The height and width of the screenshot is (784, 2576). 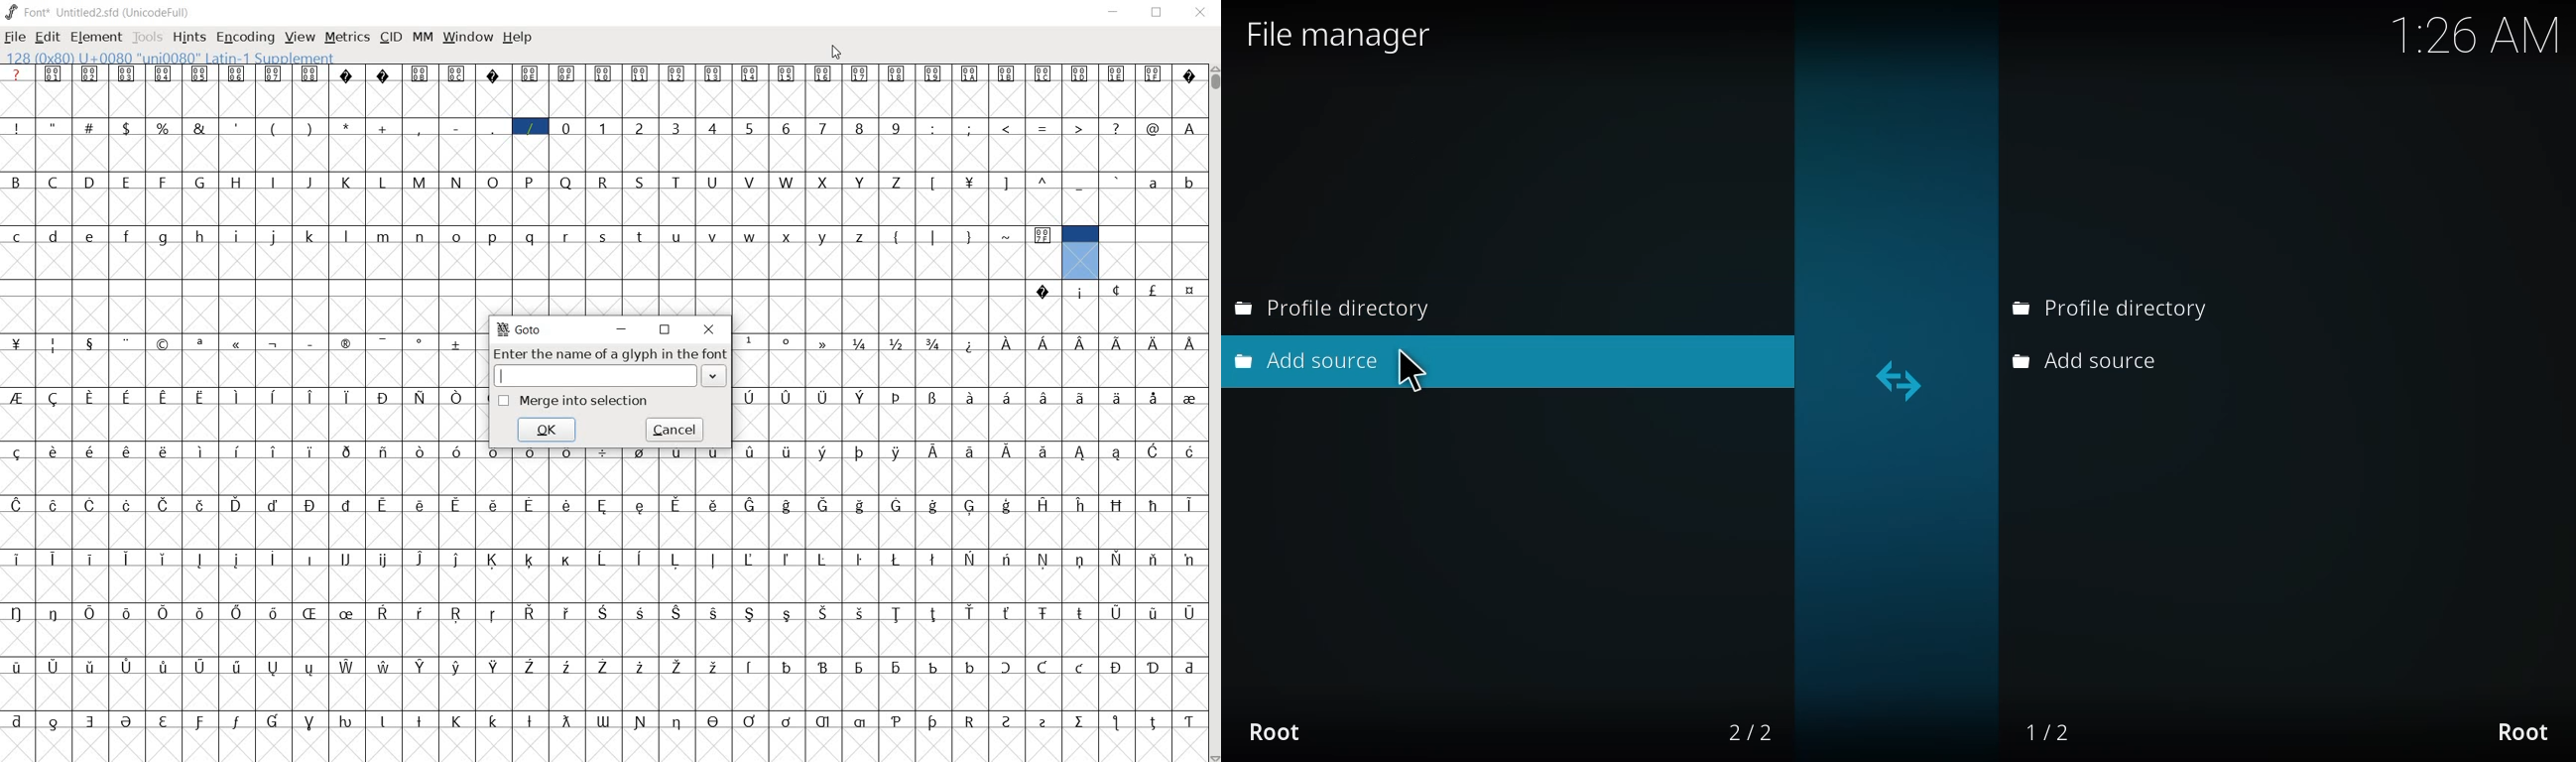 I want to click on Symbol, so click(x=201, y=505).